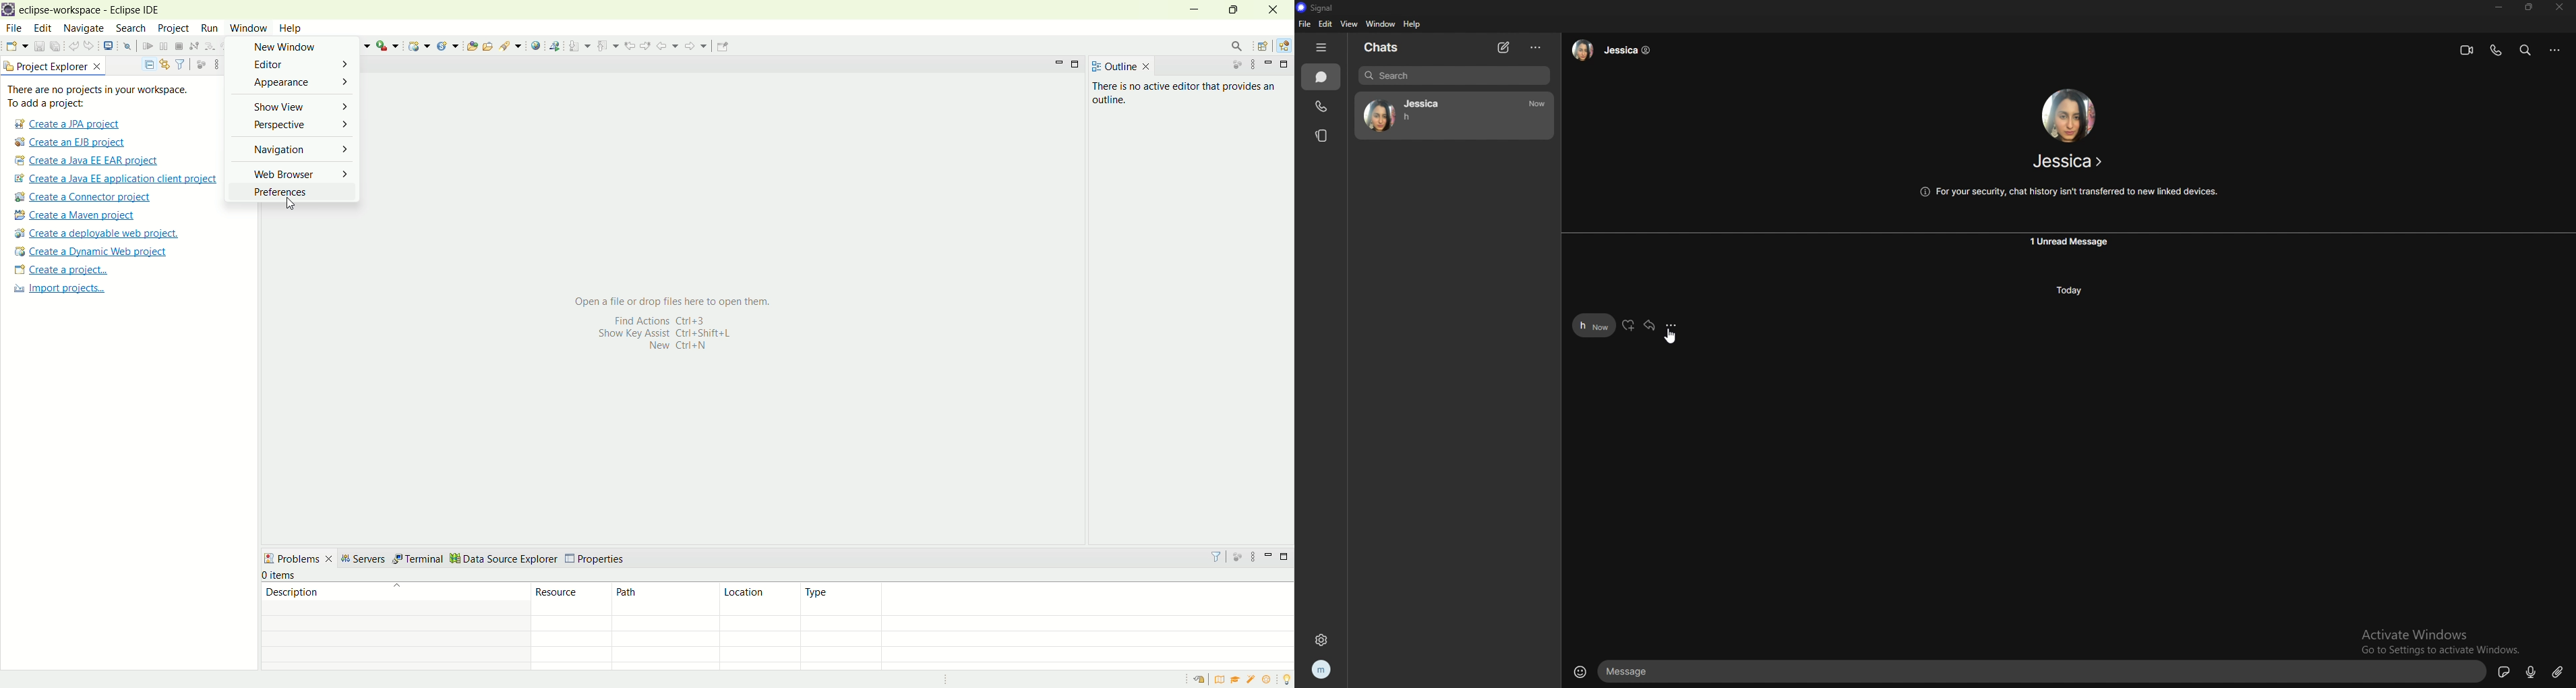 This screenshot has width=2576, height=700. What do you see at coordinates (1348, 24) in the screenshot?
I see `view` at bounding box center [1348, 24].